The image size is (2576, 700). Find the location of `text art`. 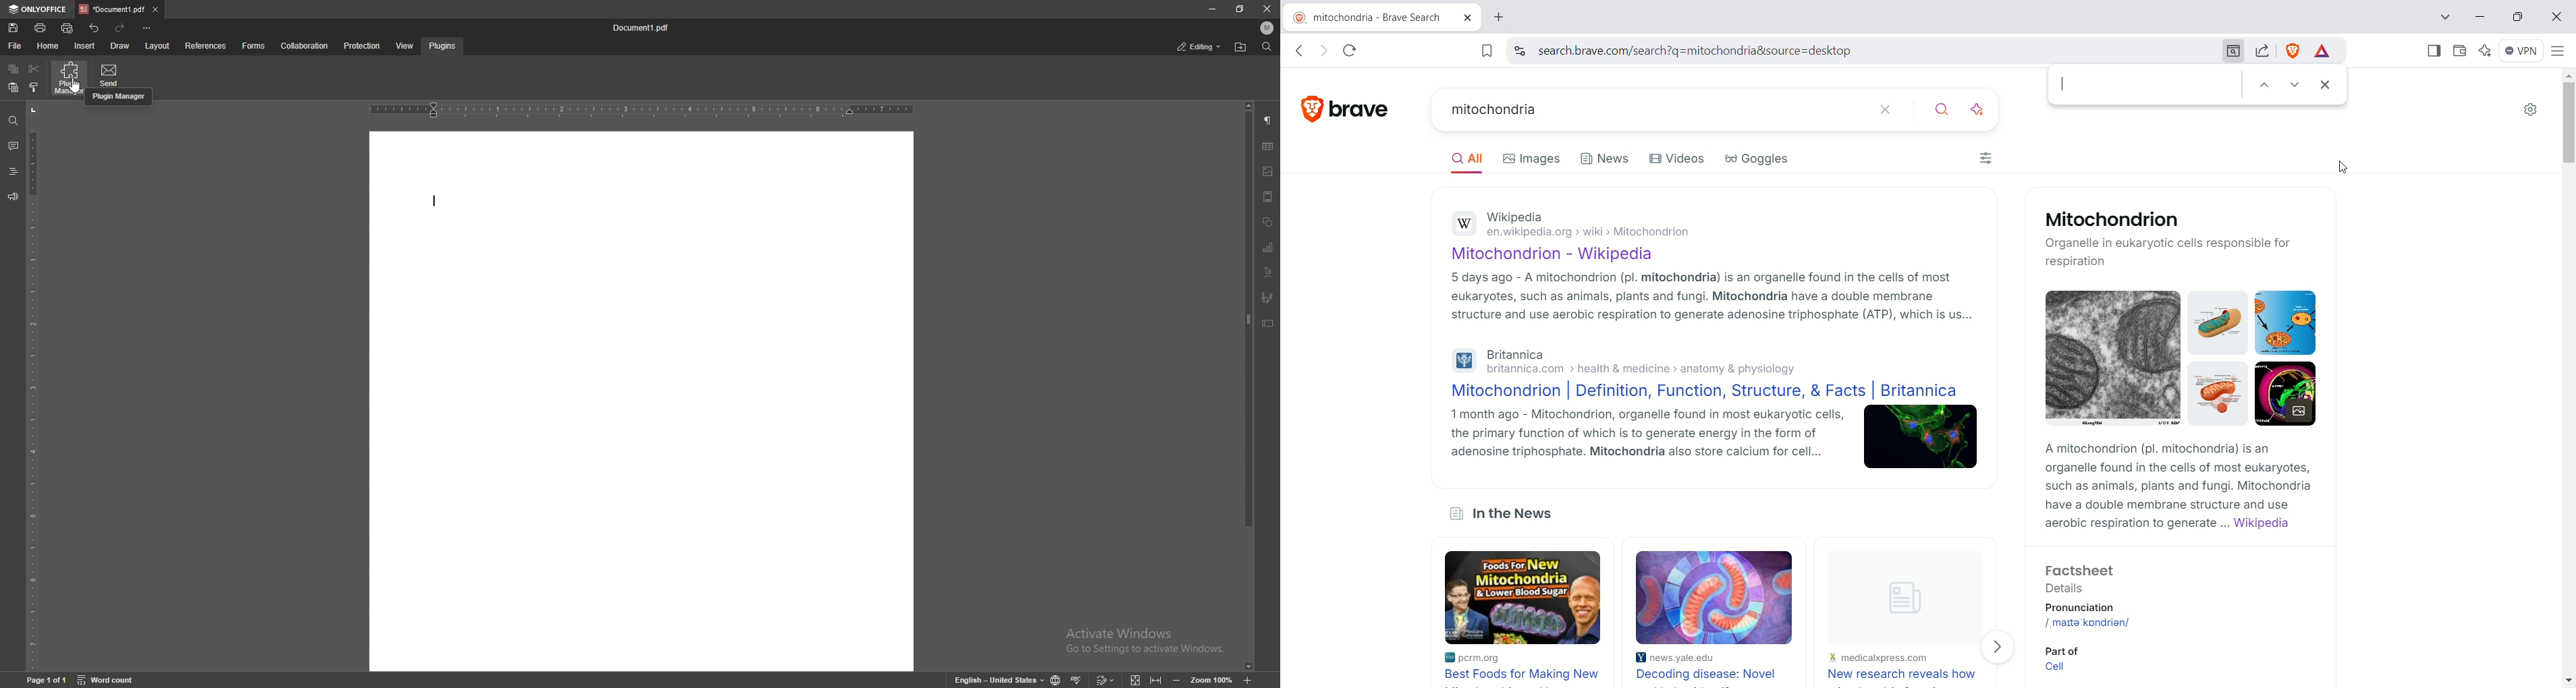

text art is located at coordinates (1269, 272).